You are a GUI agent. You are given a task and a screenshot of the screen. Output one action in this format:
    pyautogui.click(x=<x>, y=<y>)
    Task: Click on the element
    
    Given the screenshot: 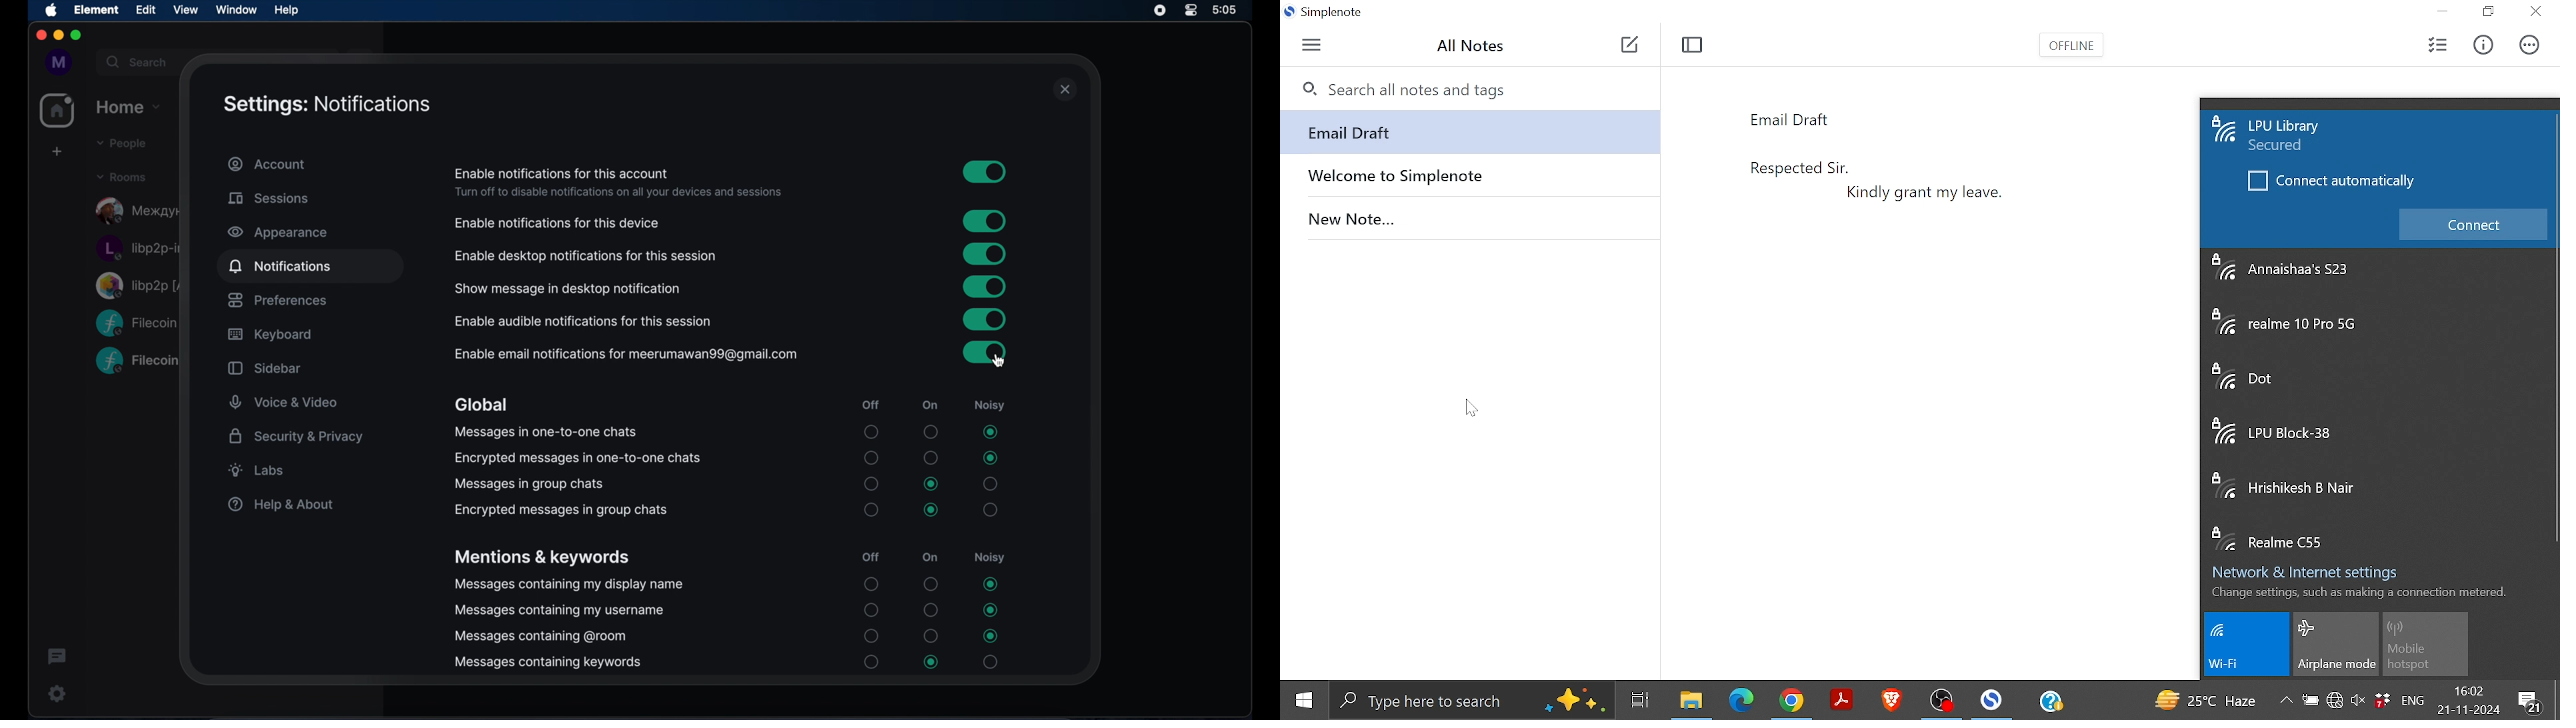 What is the action you would take?
    pyautogui.click(x=97, y=9)
    